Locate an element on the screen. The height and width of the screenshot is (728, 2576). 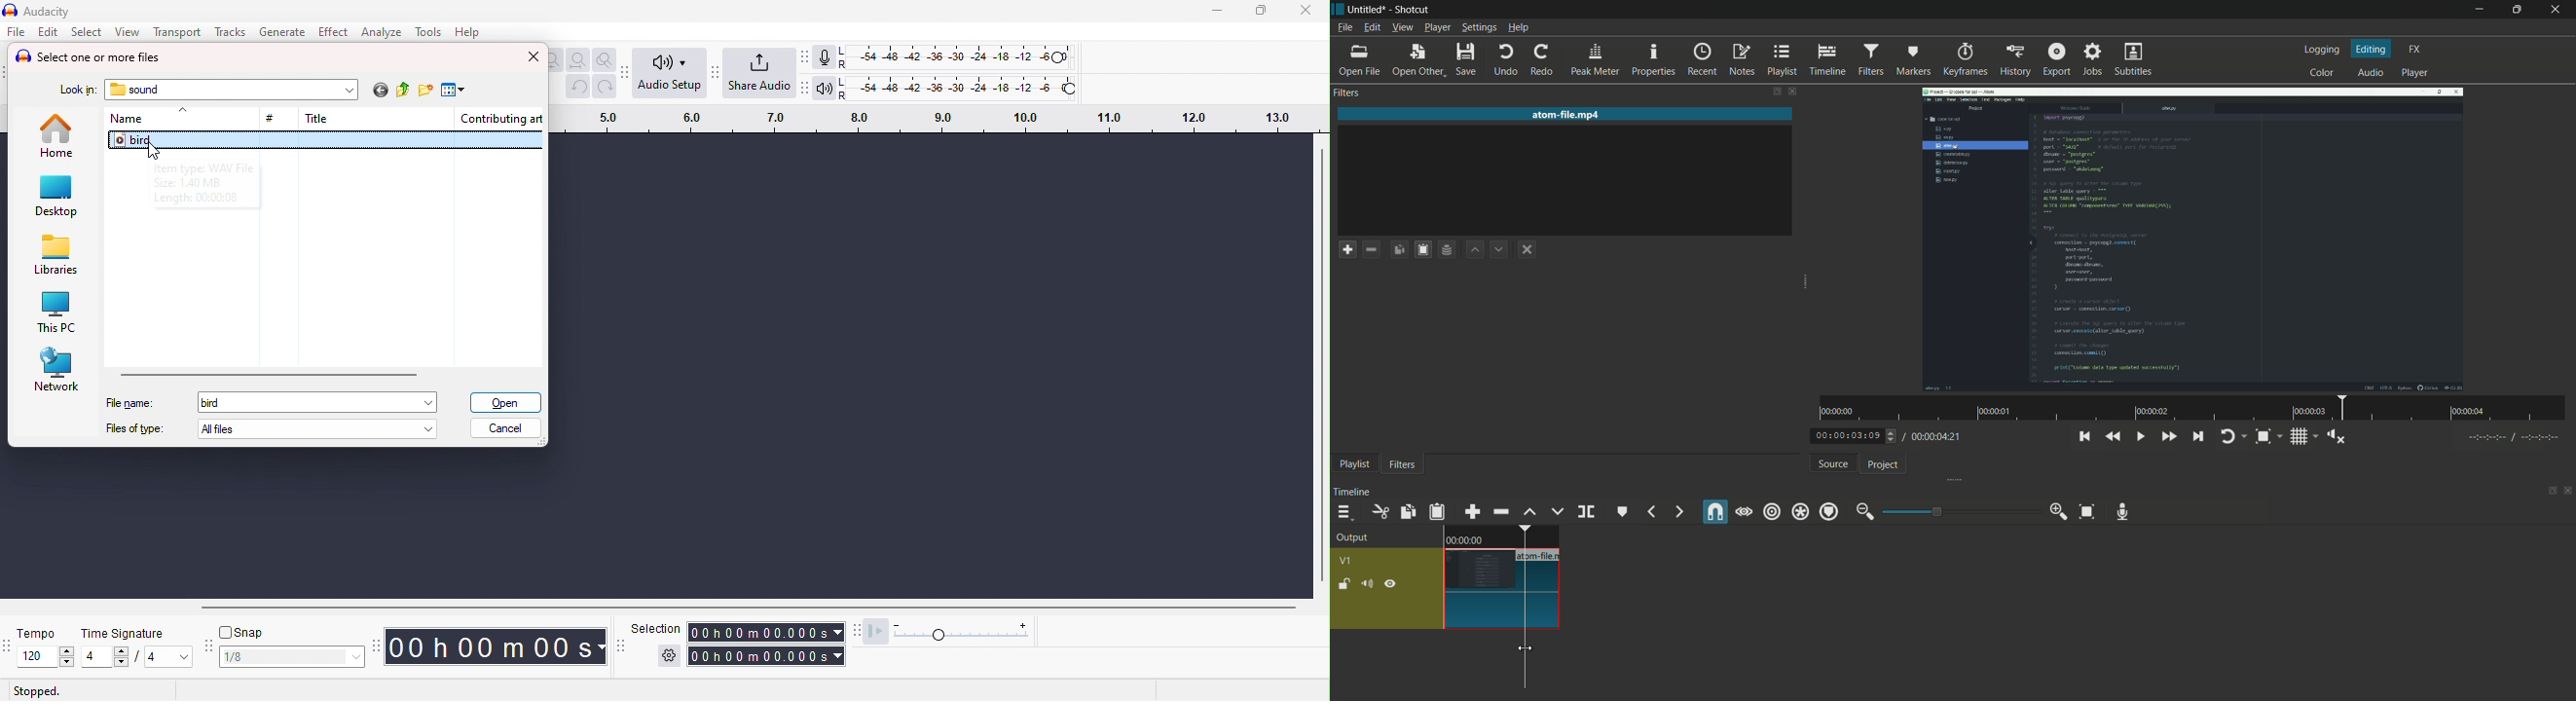
timeline is located at coordinates (1827, 60).